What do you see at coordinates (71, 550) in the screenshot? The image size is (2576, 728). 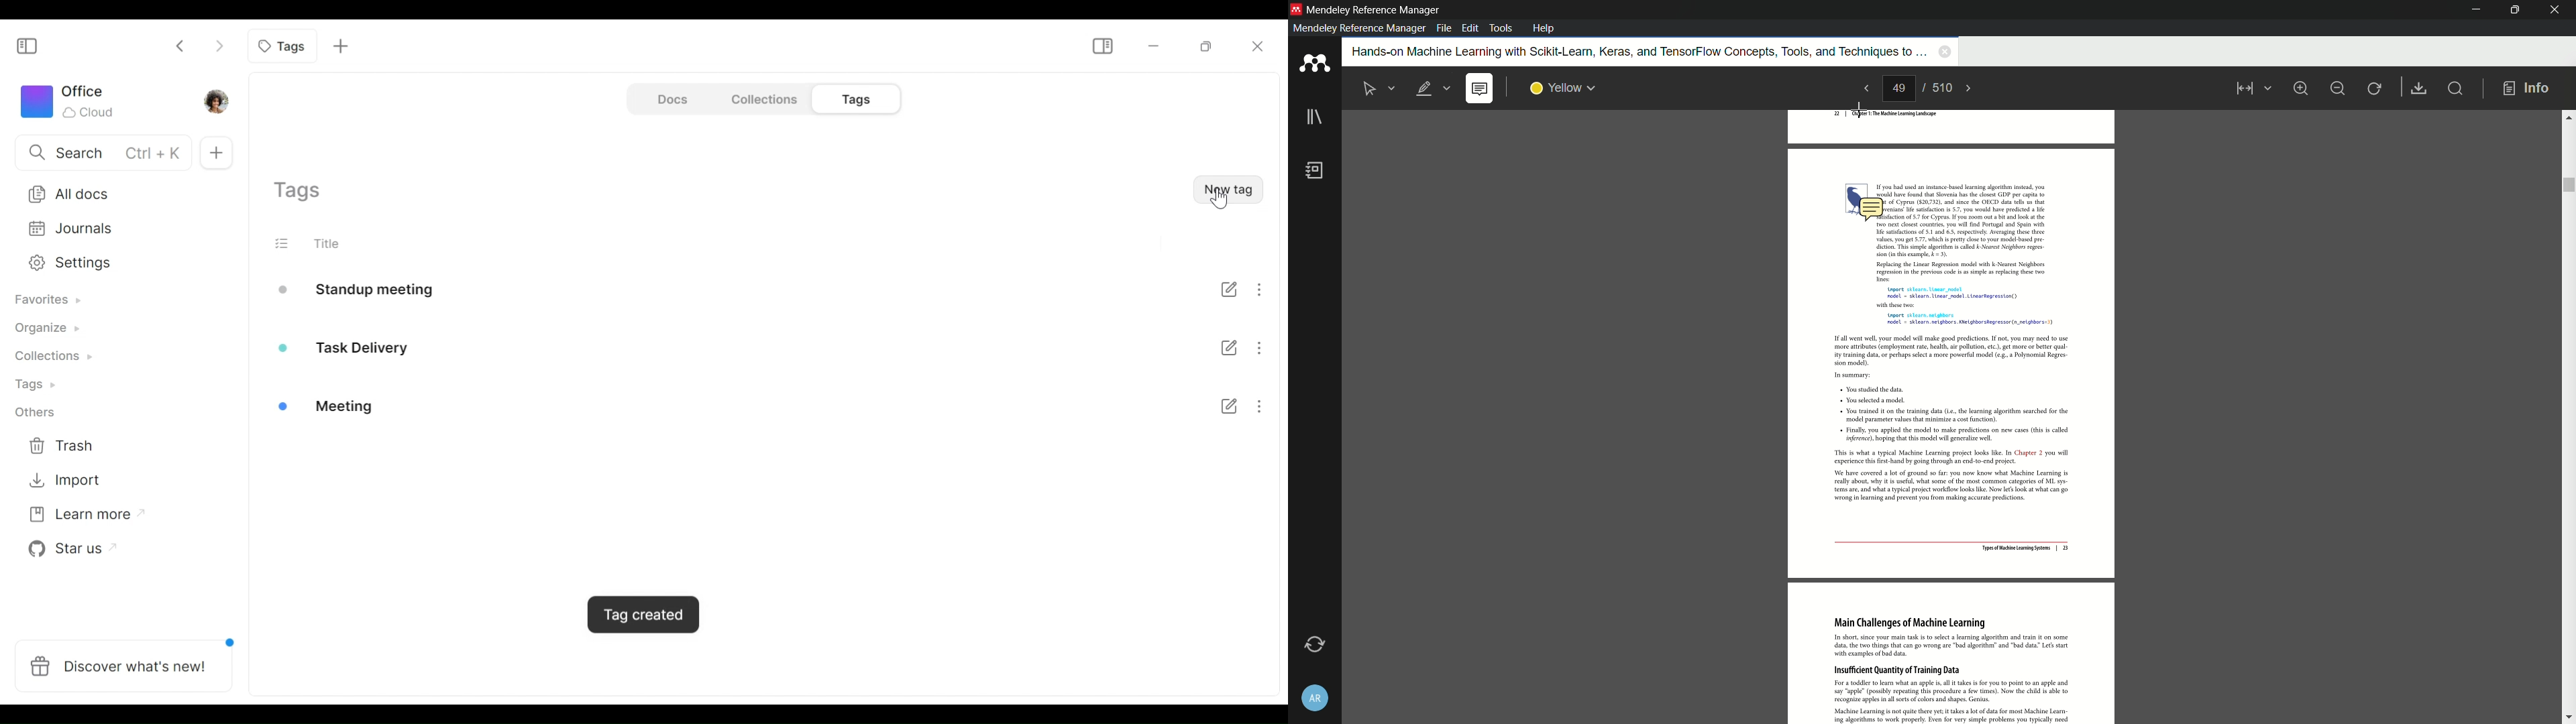 I see `Star us` at bounding box center [71, 550].